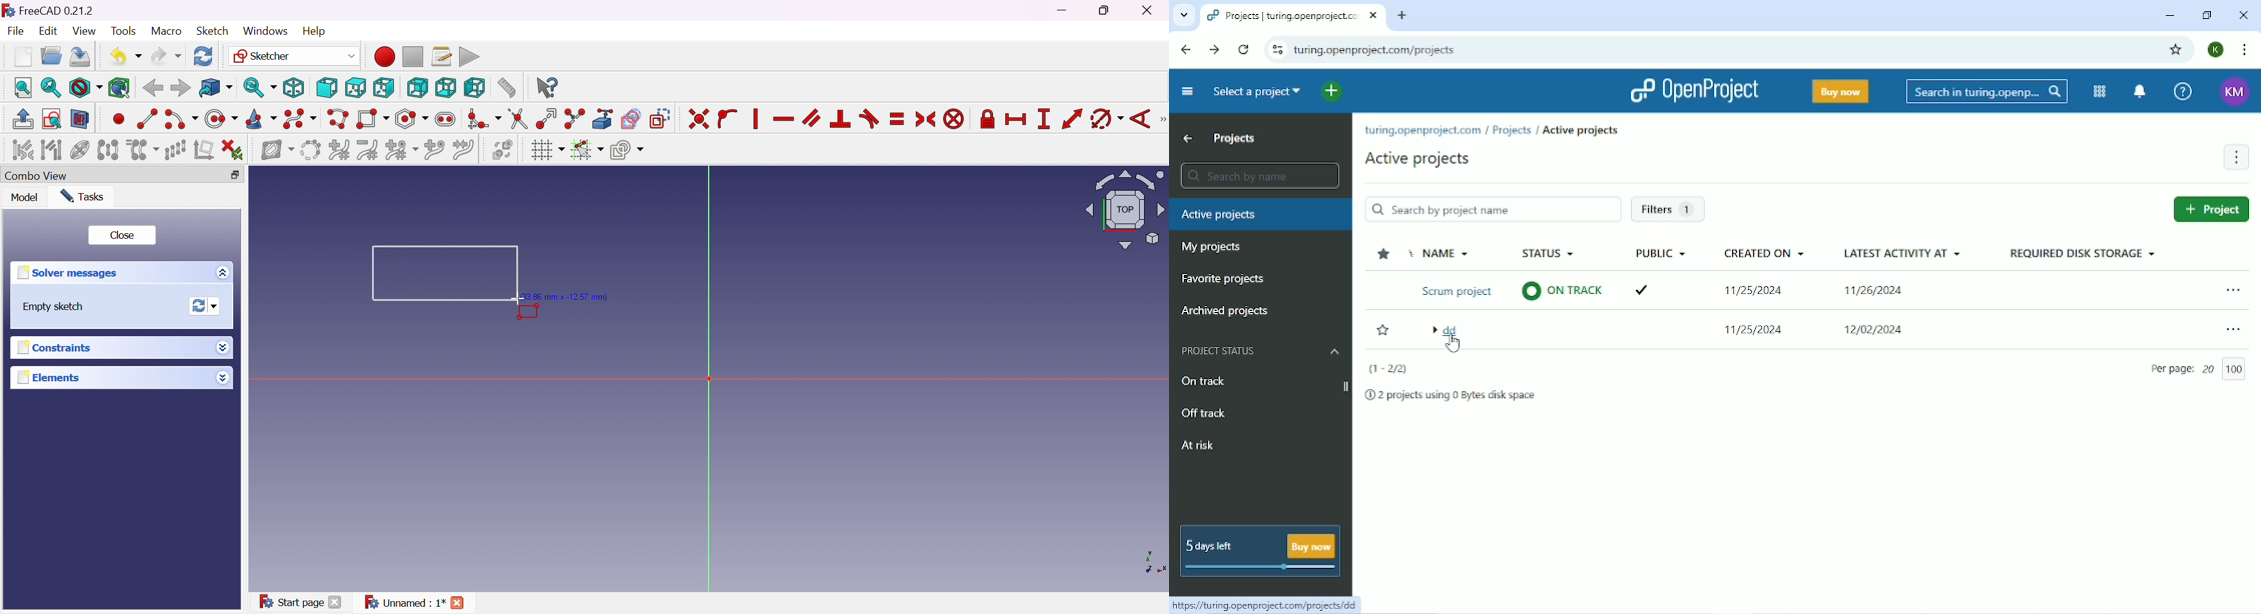  What do you see at coordinates (1753, 330) in the screenshot?
I see `11/25/2024` at bounding box center [1753, 330].